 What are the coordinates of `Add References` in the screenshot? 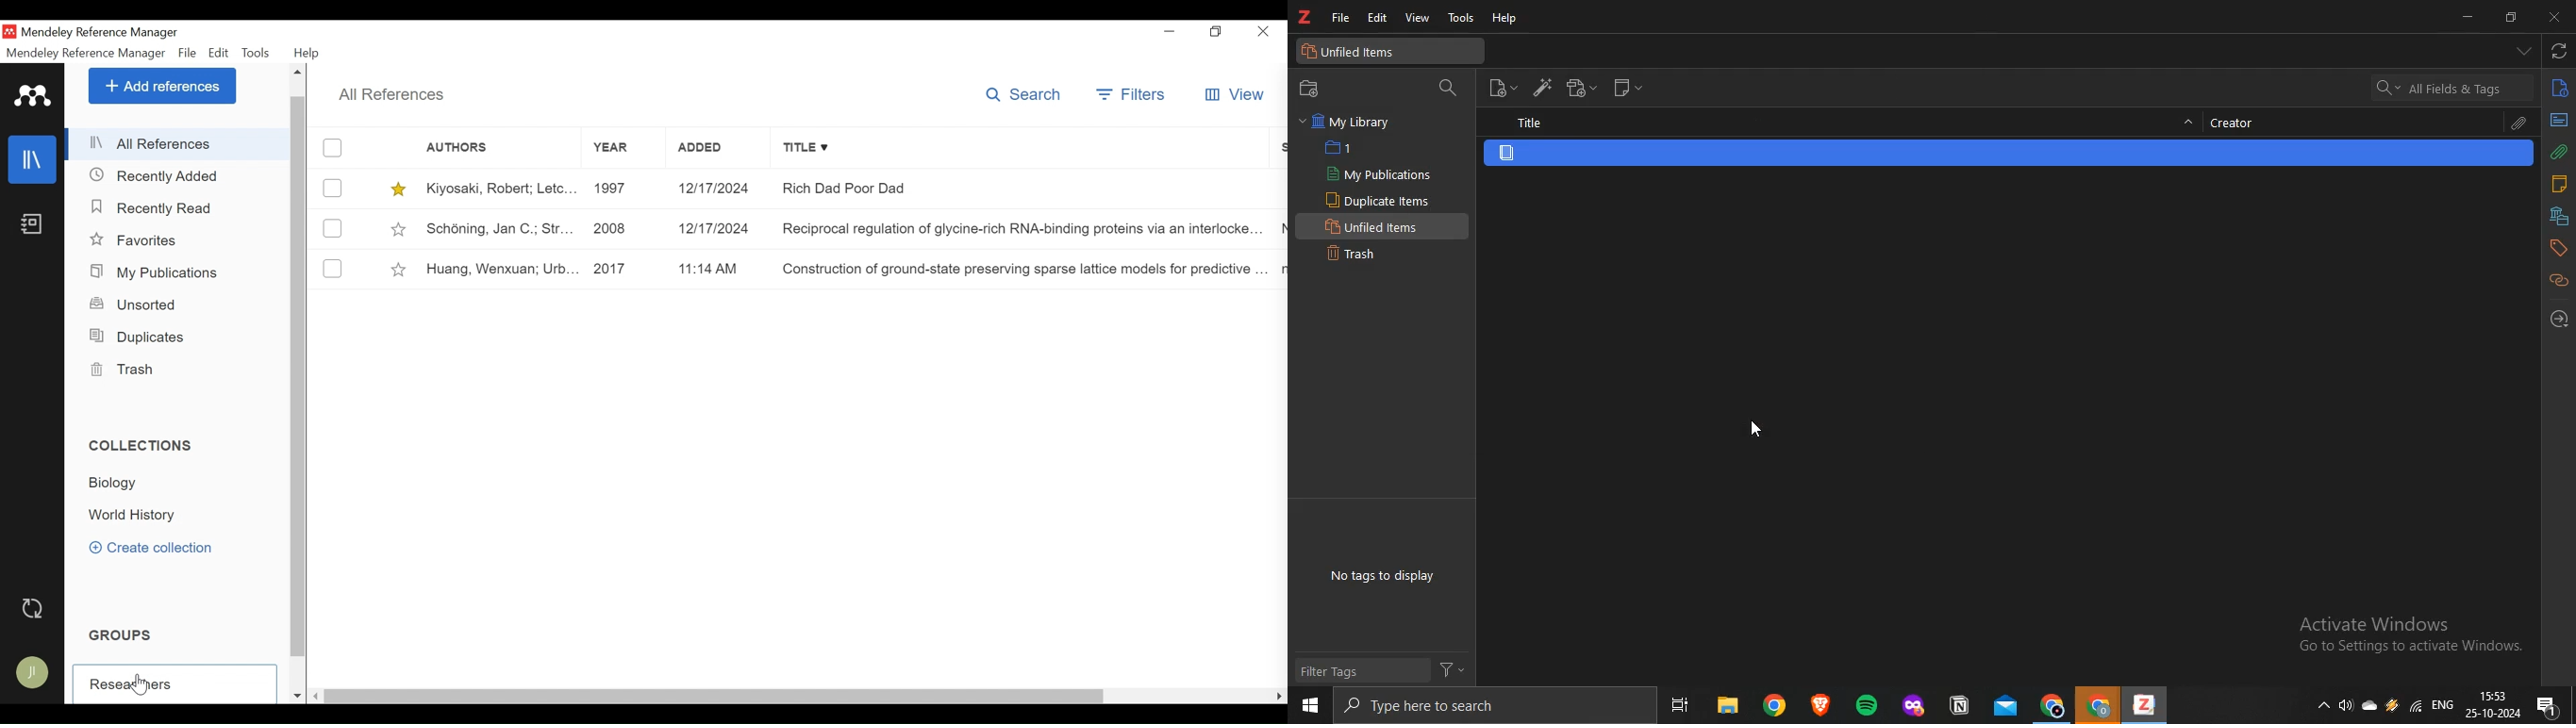 It's located at (162, 85).